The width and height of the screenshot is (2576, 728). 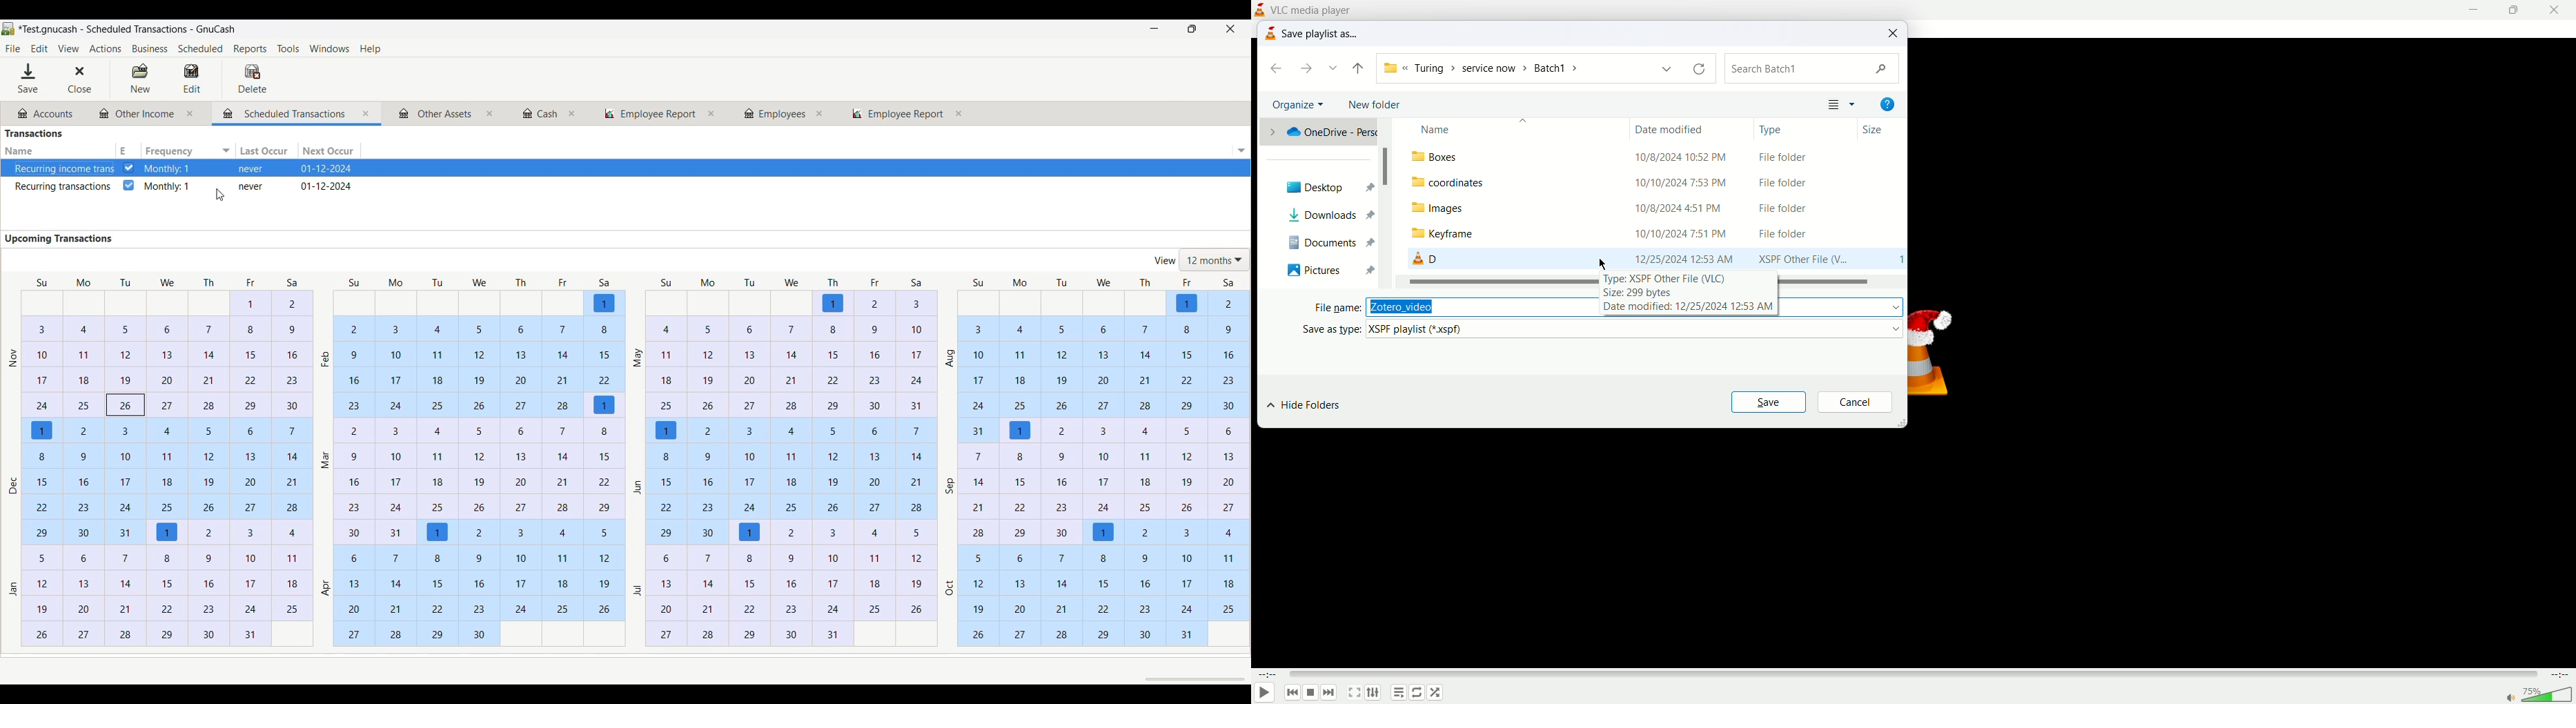 What do you see at coordinates (1241, 151) in the screenshot?
I see `Show/Hide column` at bounding box center [1241, 151].